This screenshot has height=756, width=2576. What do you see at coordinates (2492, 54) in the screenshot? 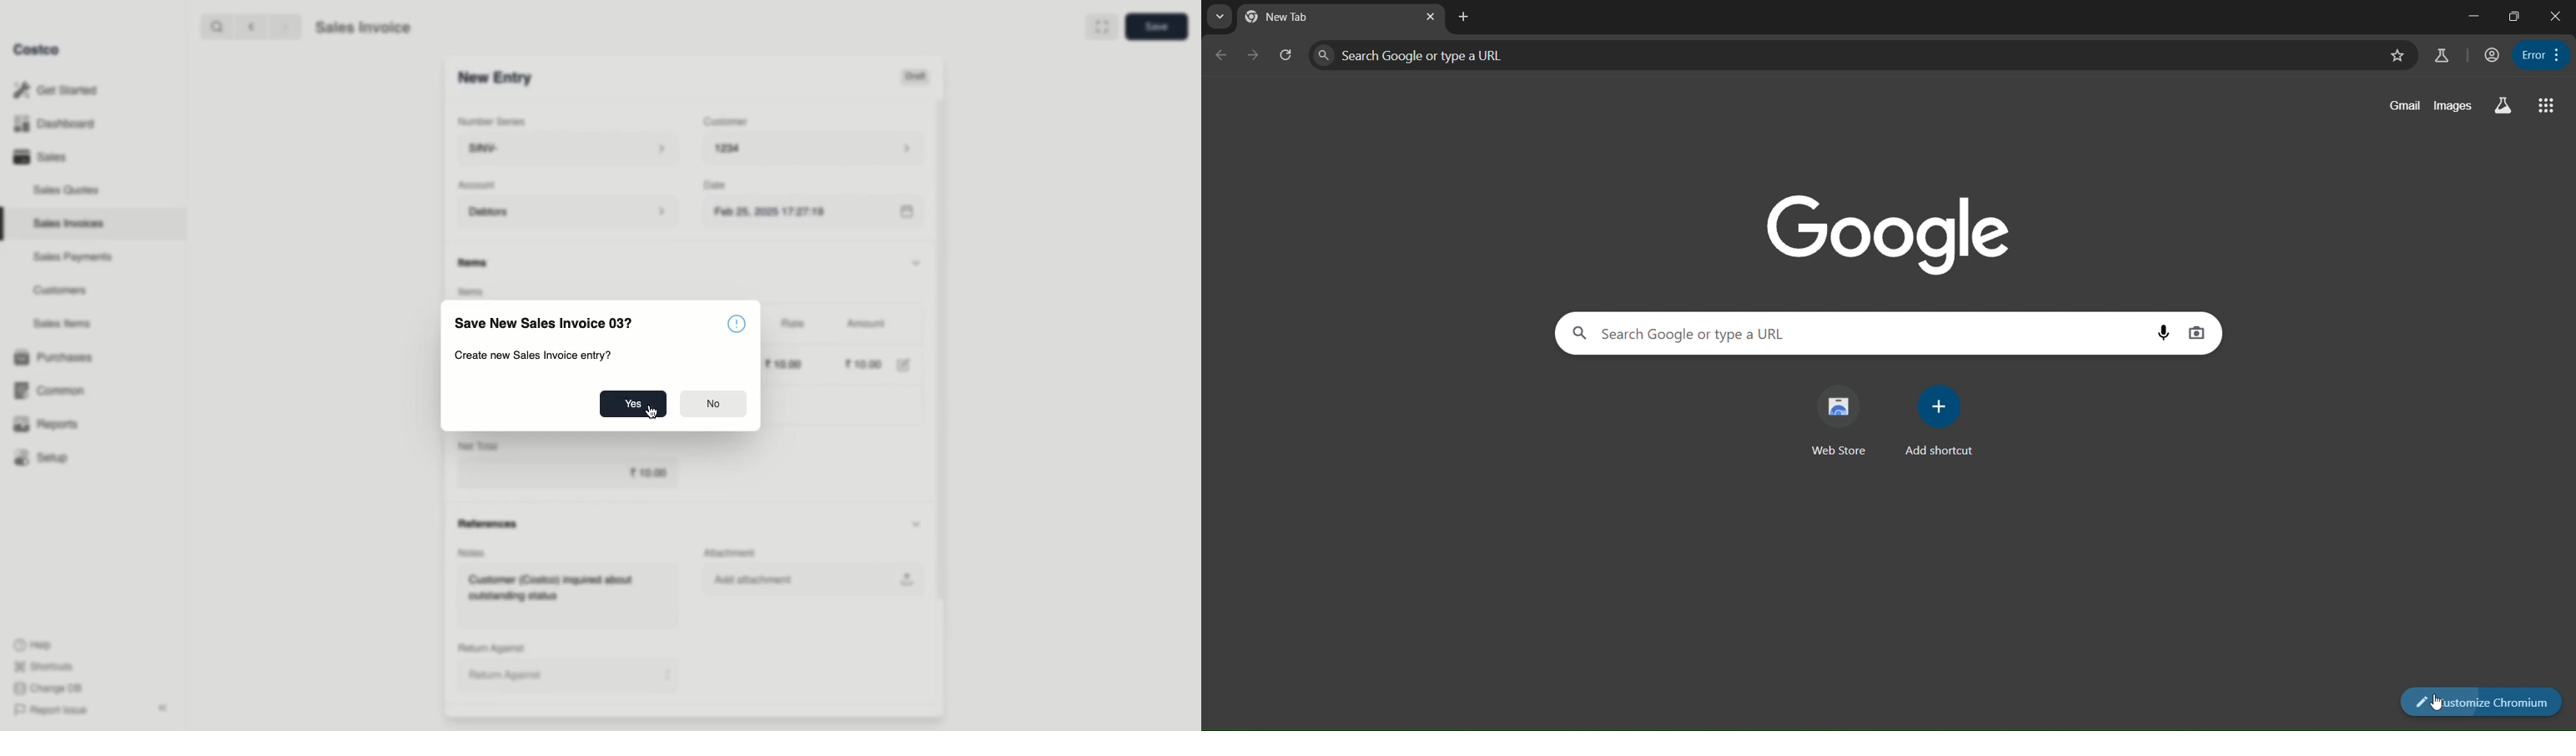
I see `account` at bounding box center [2492, 54].